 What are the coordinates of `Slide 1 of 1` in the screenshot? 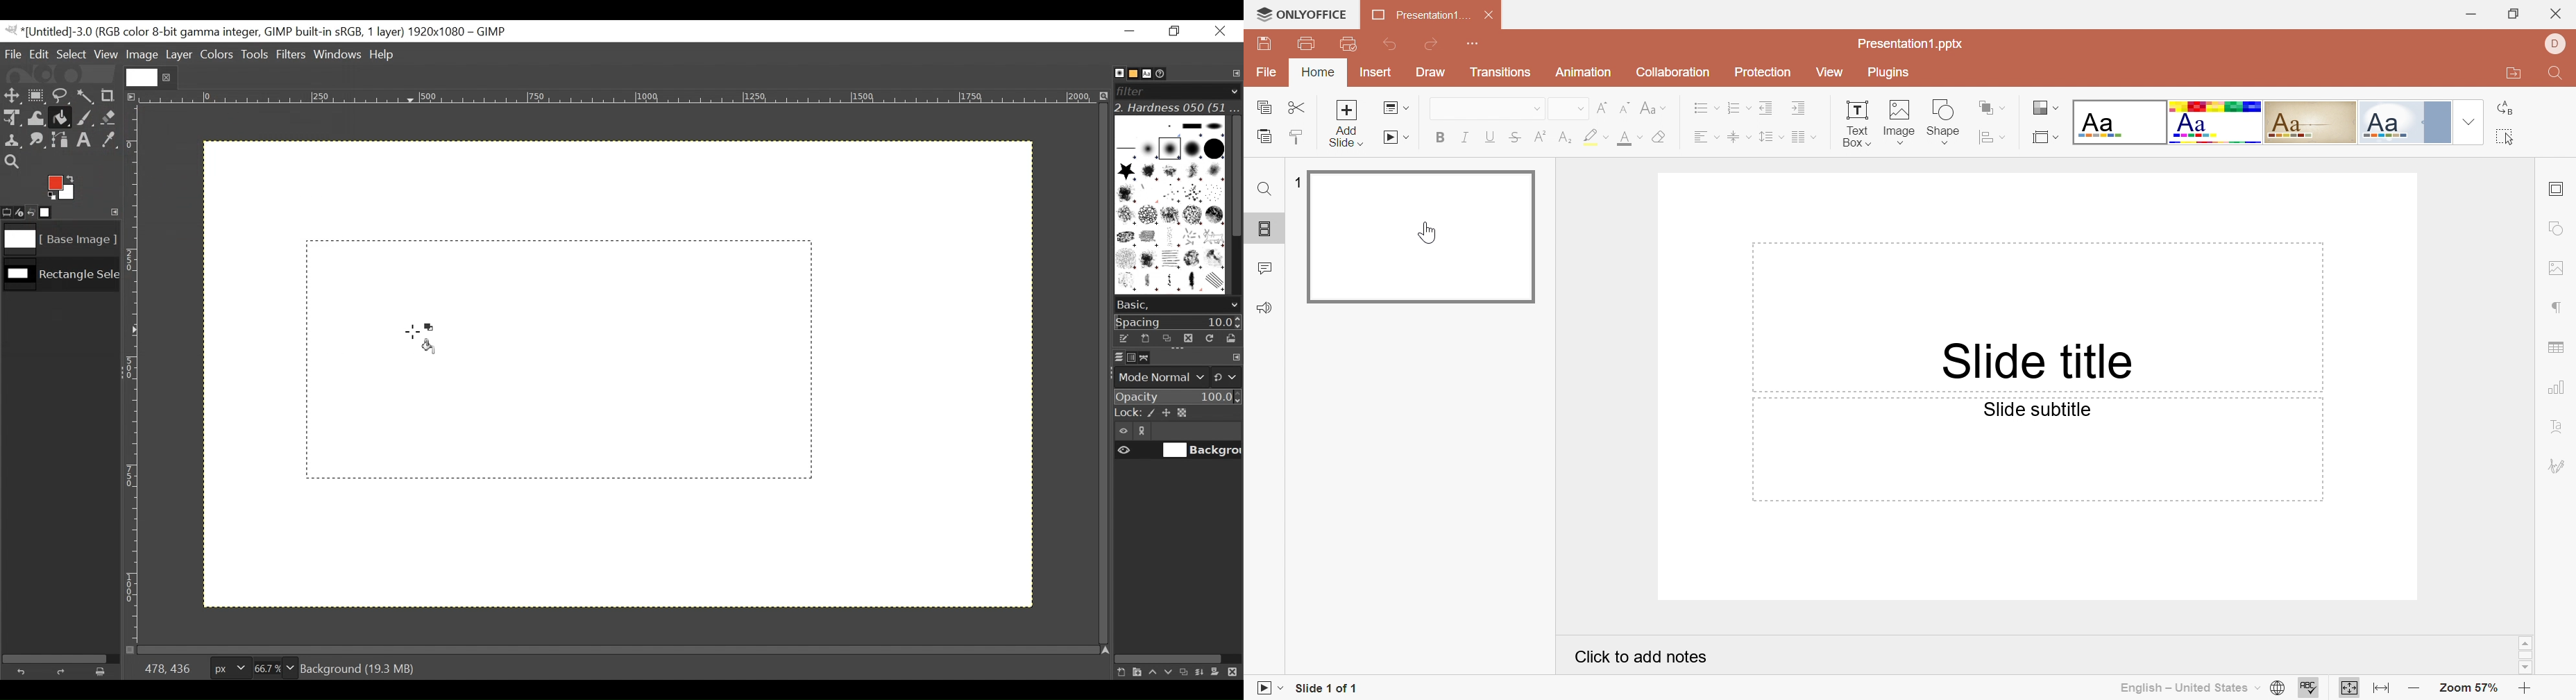 It's located at (1330, 688).